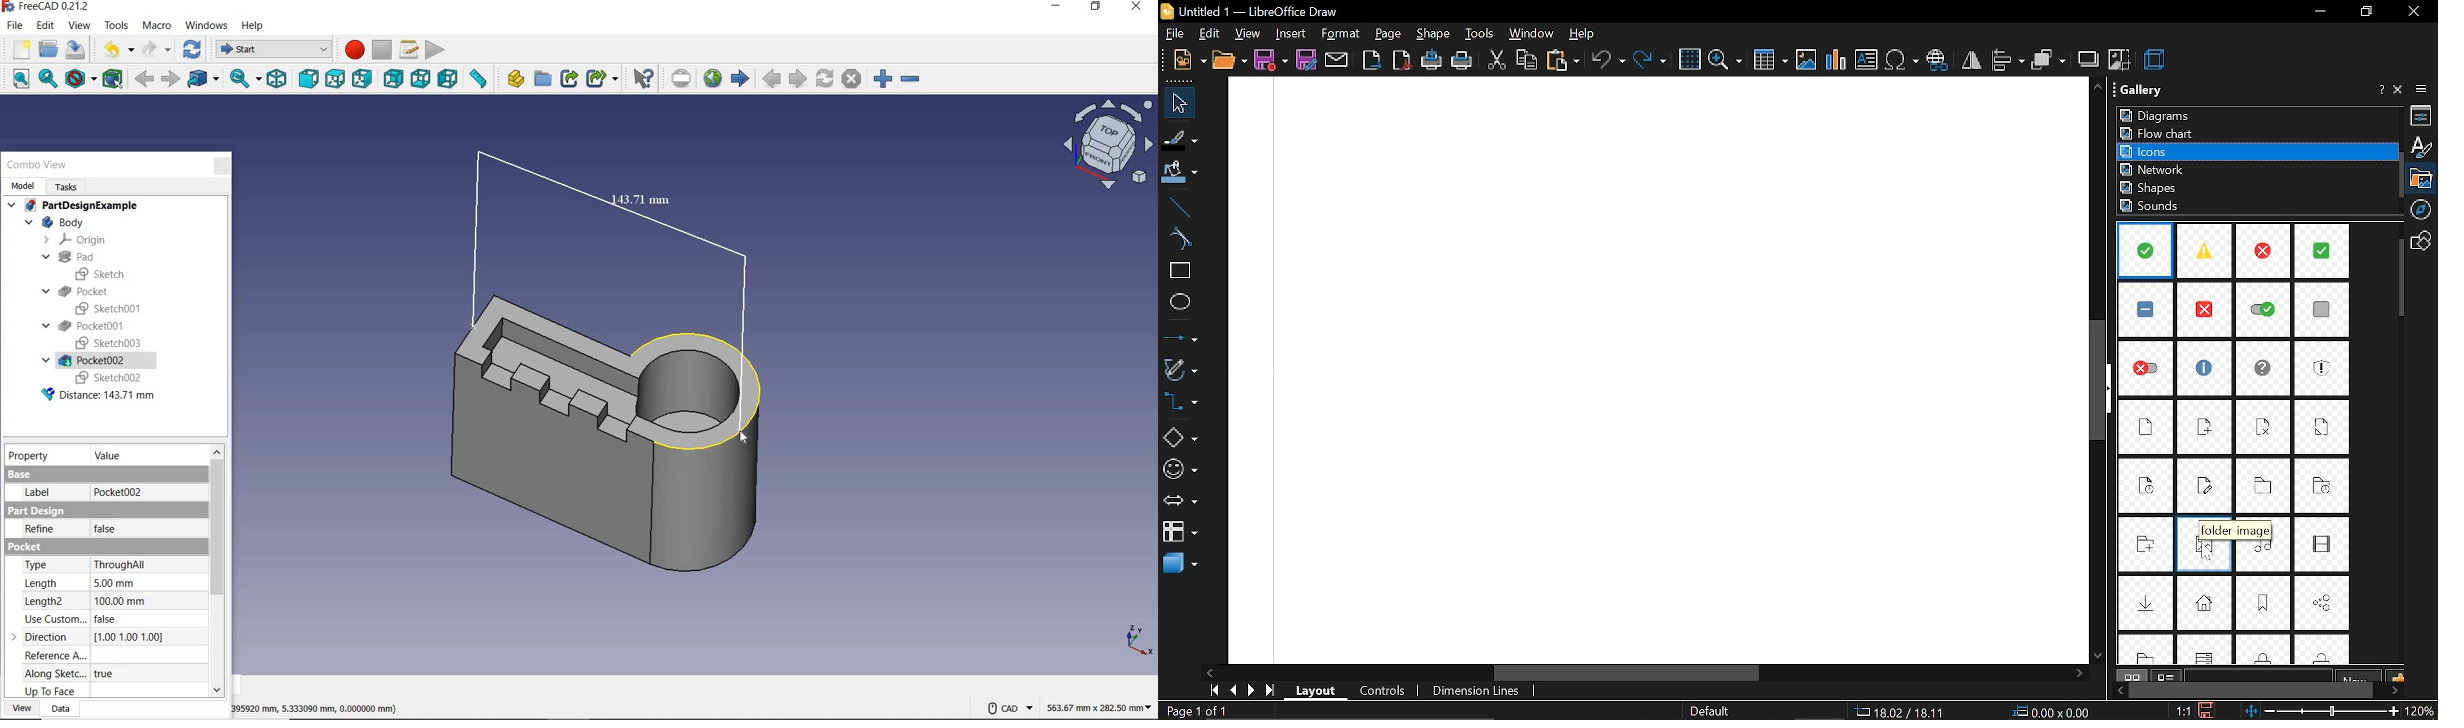  What do you see at coordinates (2100, 651) in the screenshot?
I see `scroll down` at bounding box center [2100, 651].